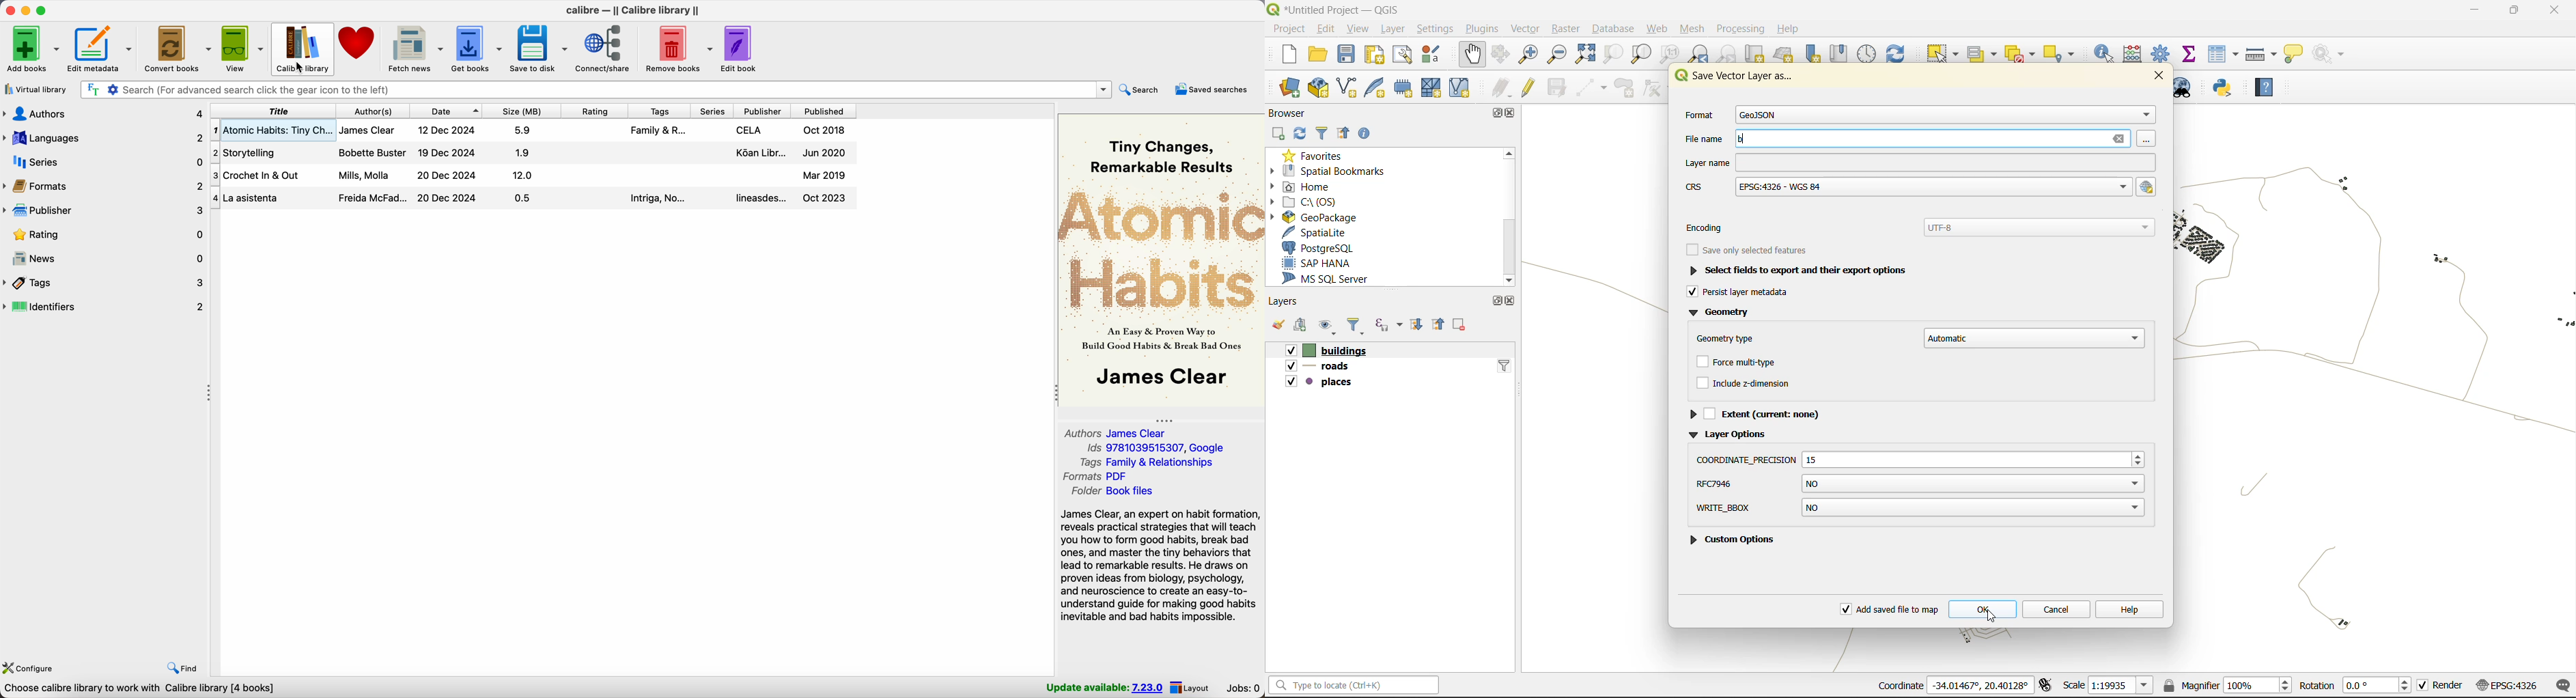 This screenshot has height=700, width=2576. Describe the element at coordinates (2509, 684) in the screenshot. I see `crs` at that location.